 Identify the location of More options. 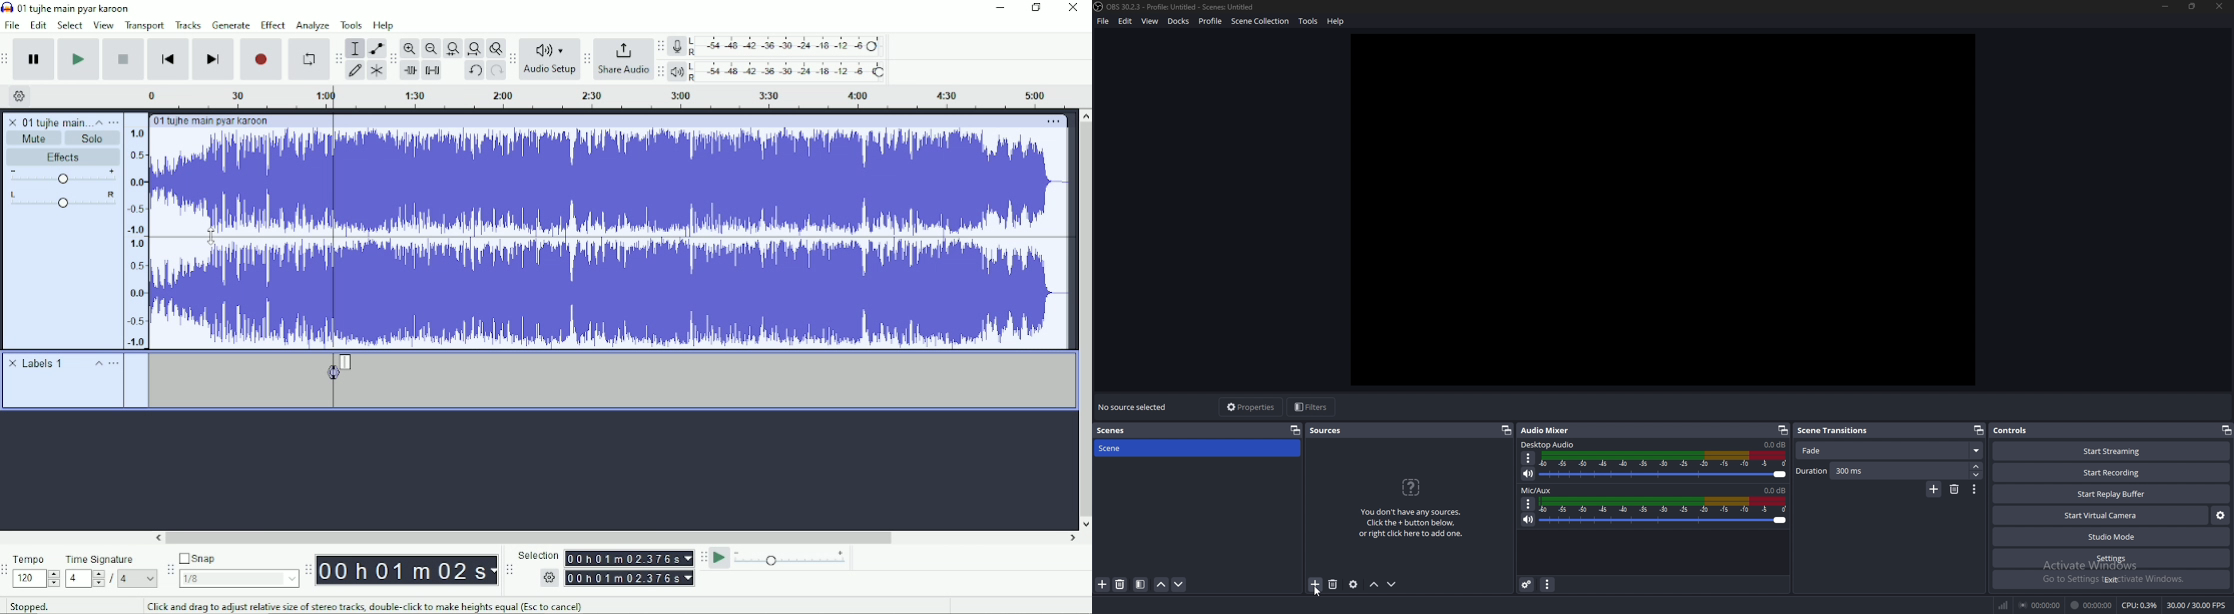
(1052, 121).